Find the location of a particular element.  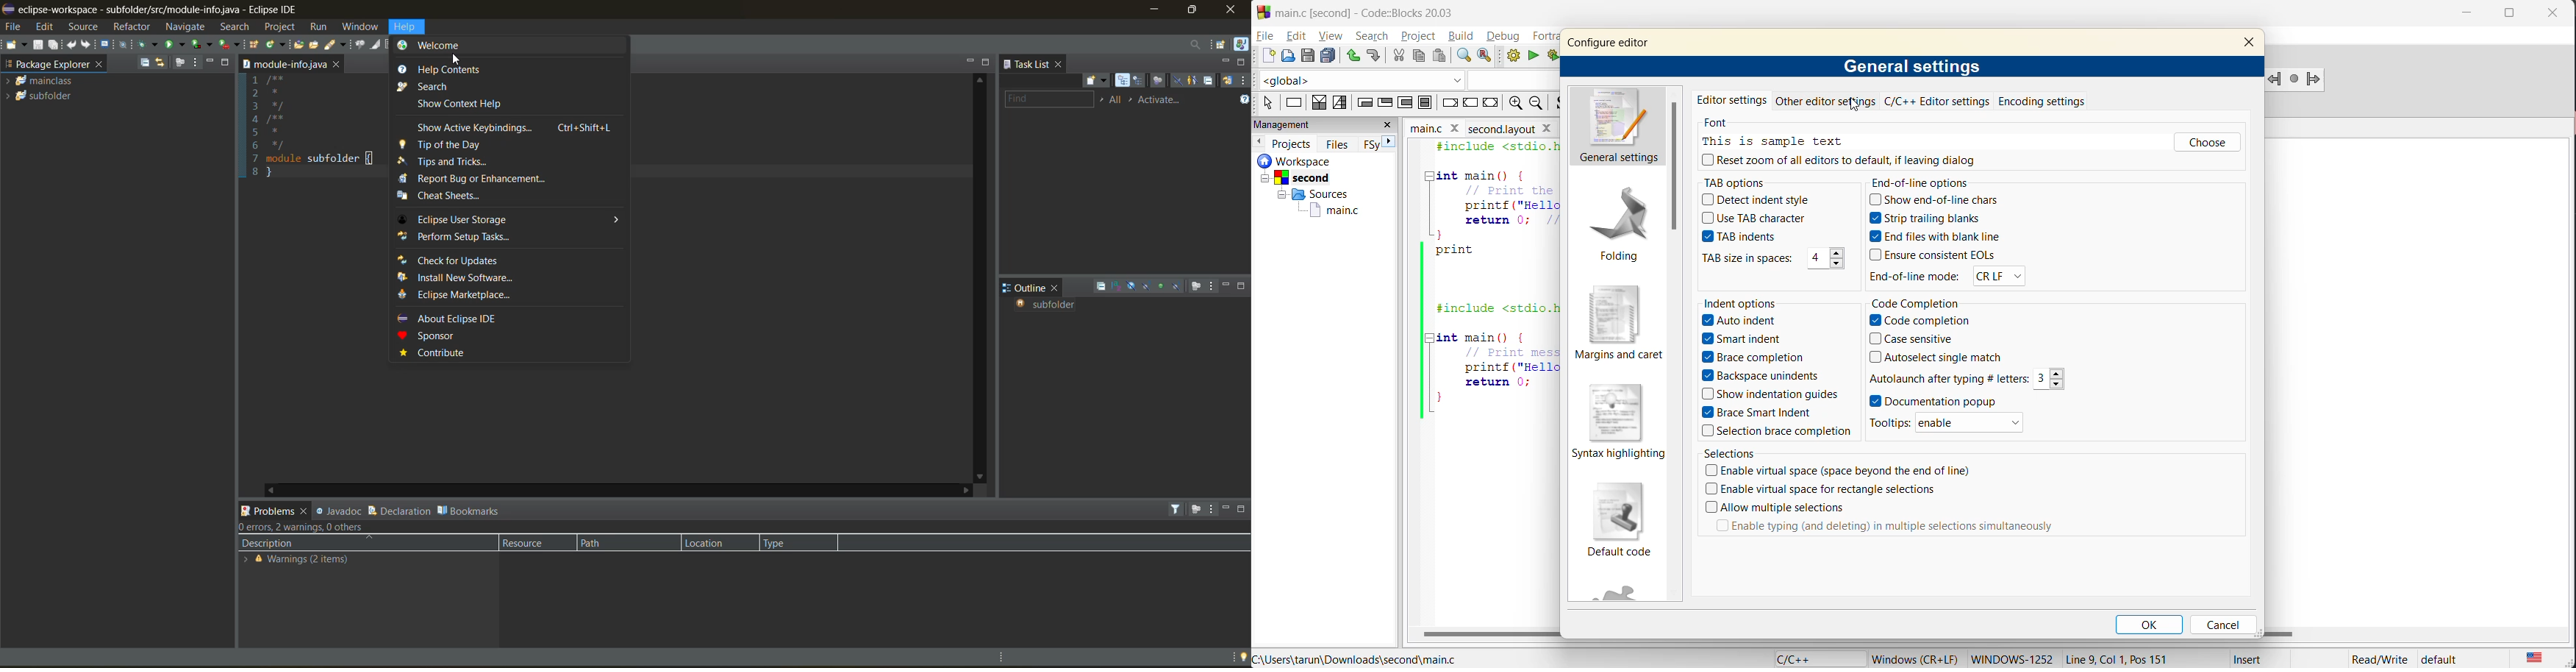

Use TAB character is located at coordinates (1752, 219).